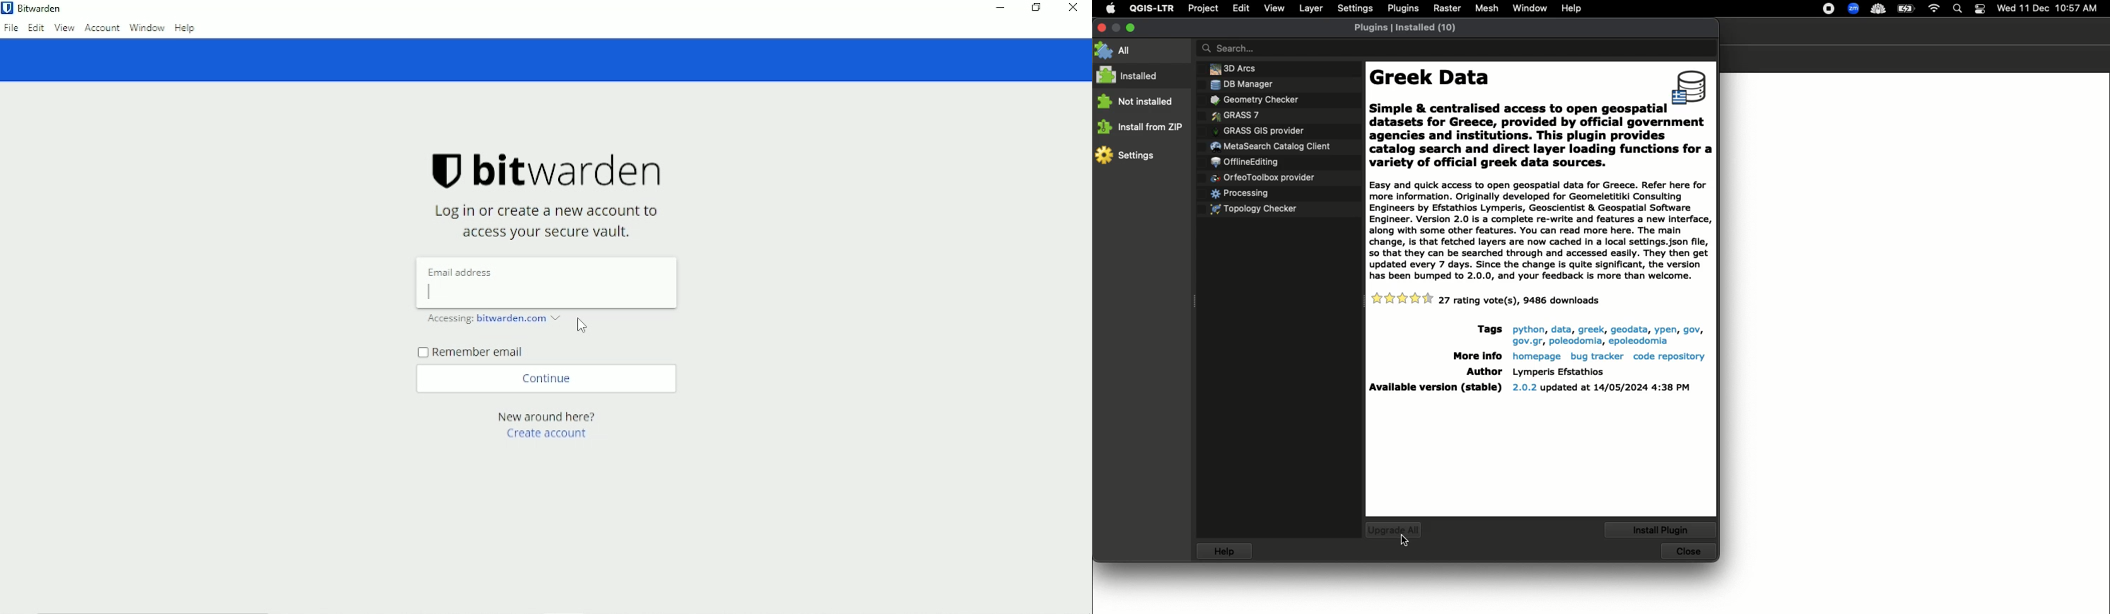 Image resolution: width=2128 pixels, height=616 pixels. What do you see at coordinates (1692, 330) in the screenshot?
I see `gov` at bounding box center [1692, 330].